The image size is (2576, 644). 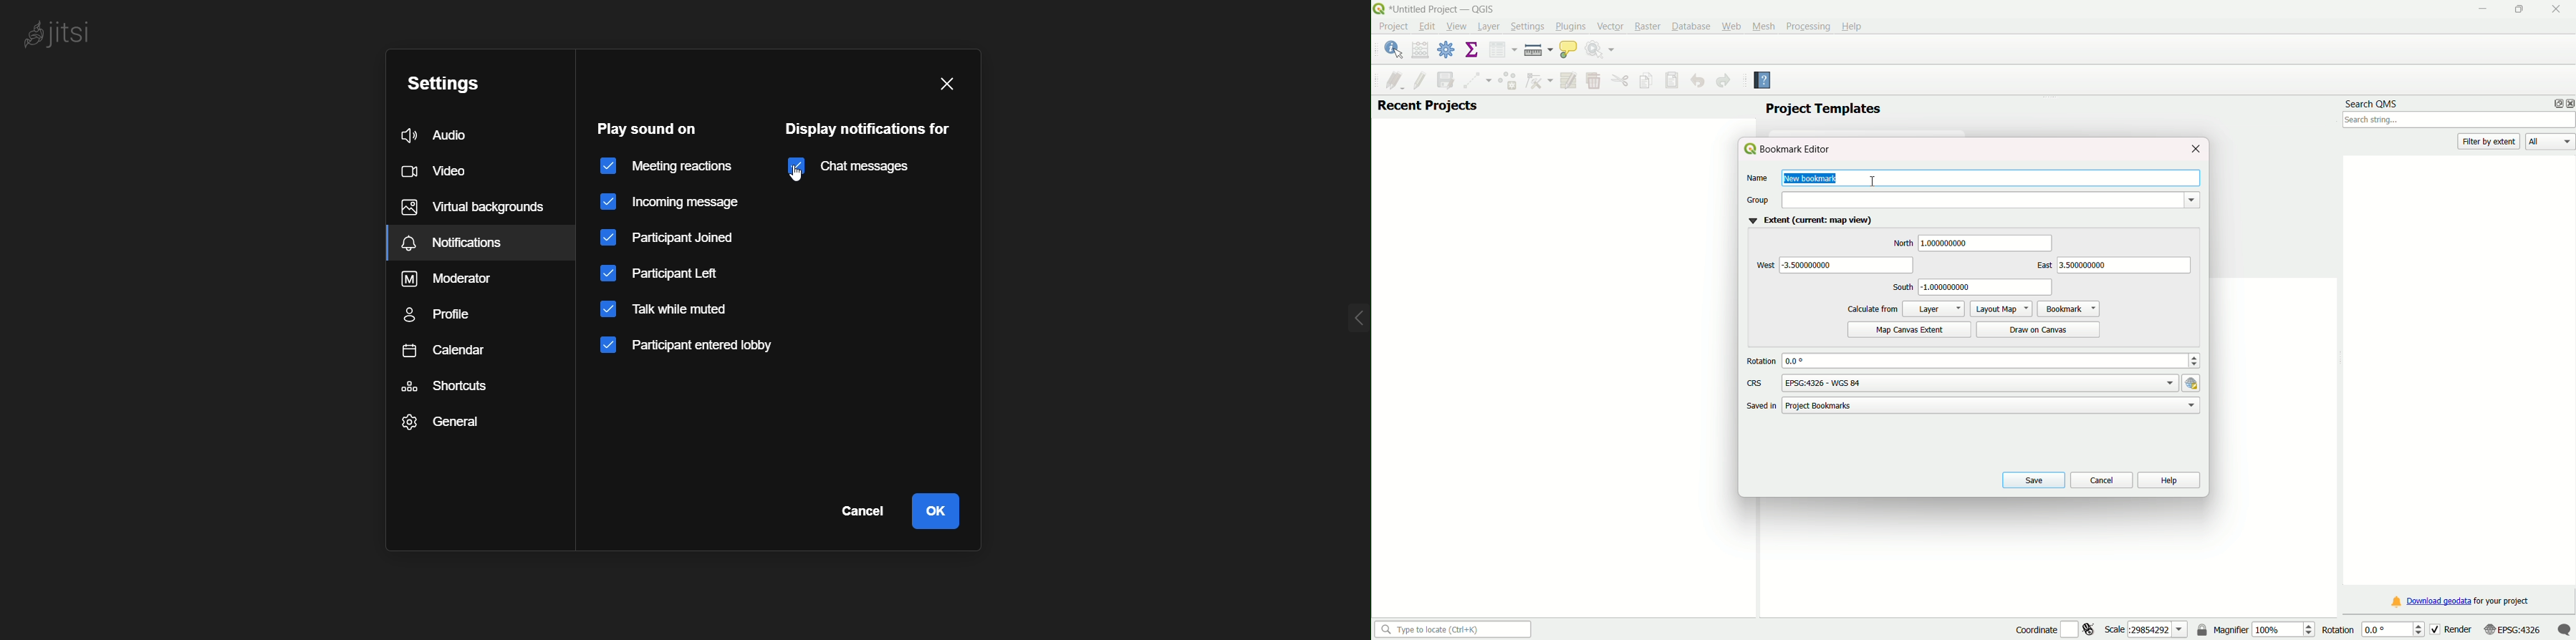 What do you see at coordinates (1389, 79) in the screenshot?
I see `current edit` at bounding box center [1389, 79].